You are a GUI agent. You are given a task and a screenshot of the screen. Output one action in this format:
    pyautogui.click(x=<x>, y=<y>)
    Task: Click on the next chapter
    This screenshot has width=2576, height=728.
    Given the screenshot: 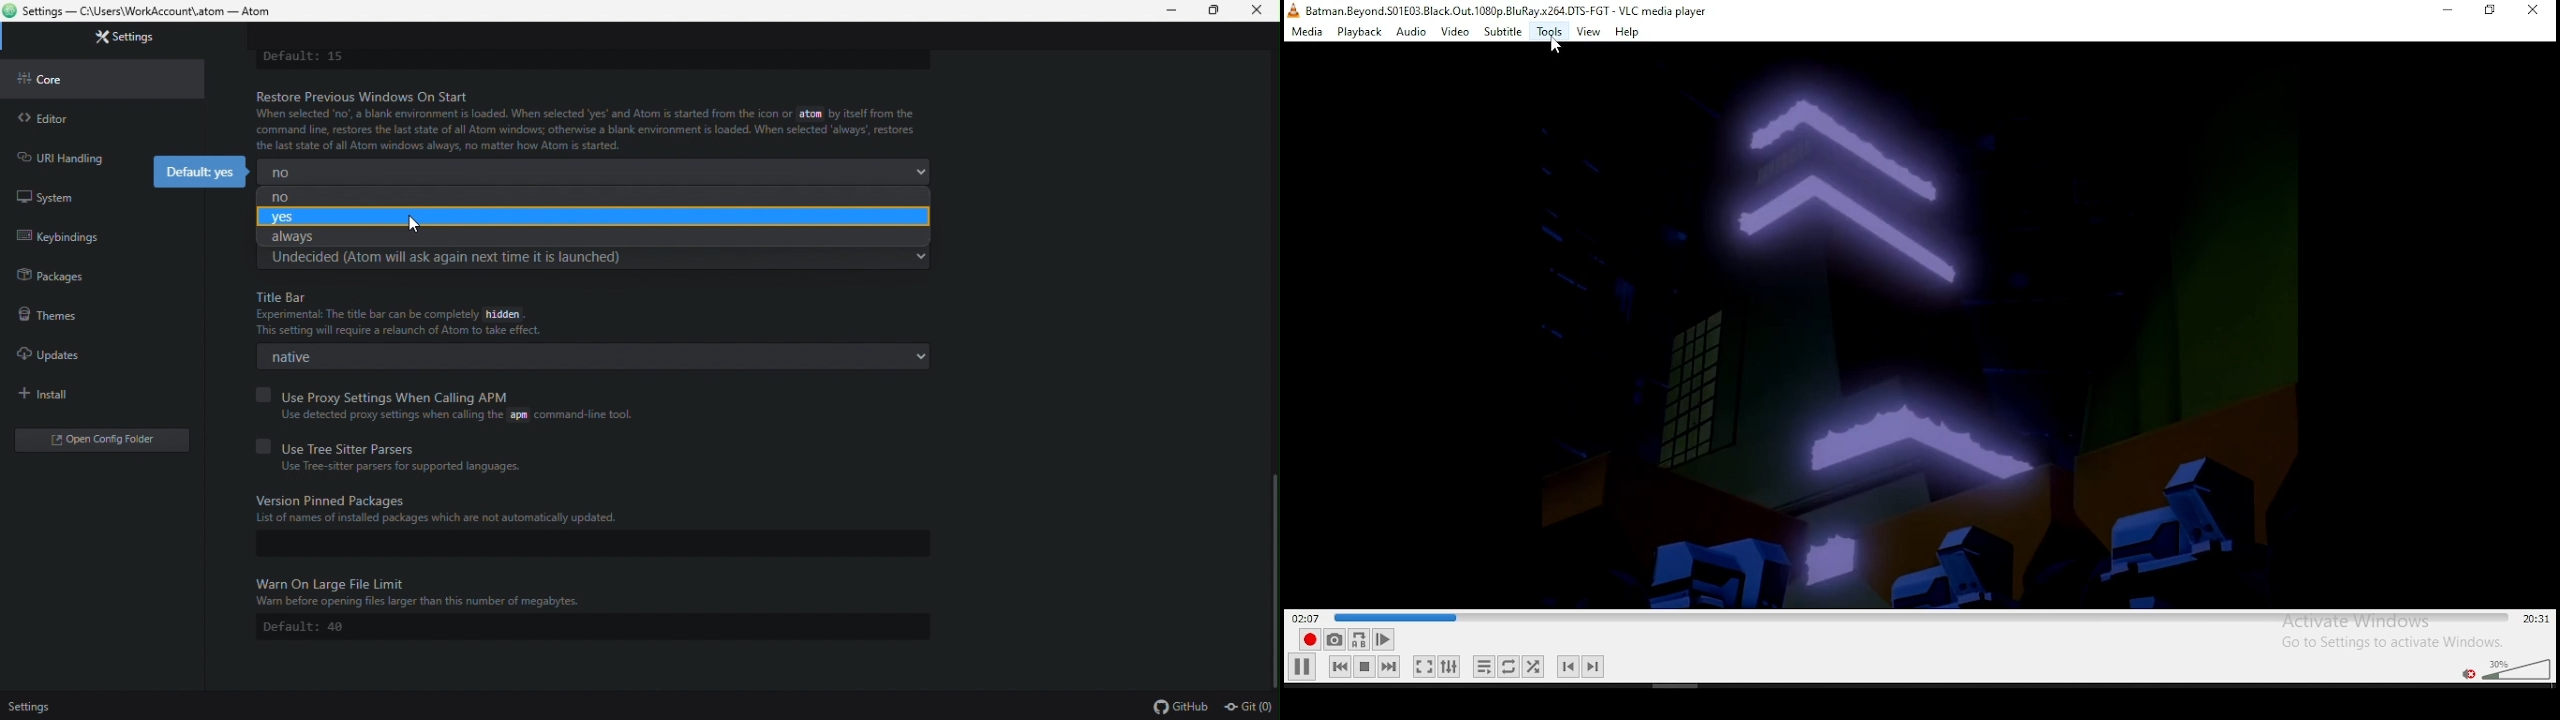 What is the action you would take?
    pyautogui.click(x=1593, y=667)
    